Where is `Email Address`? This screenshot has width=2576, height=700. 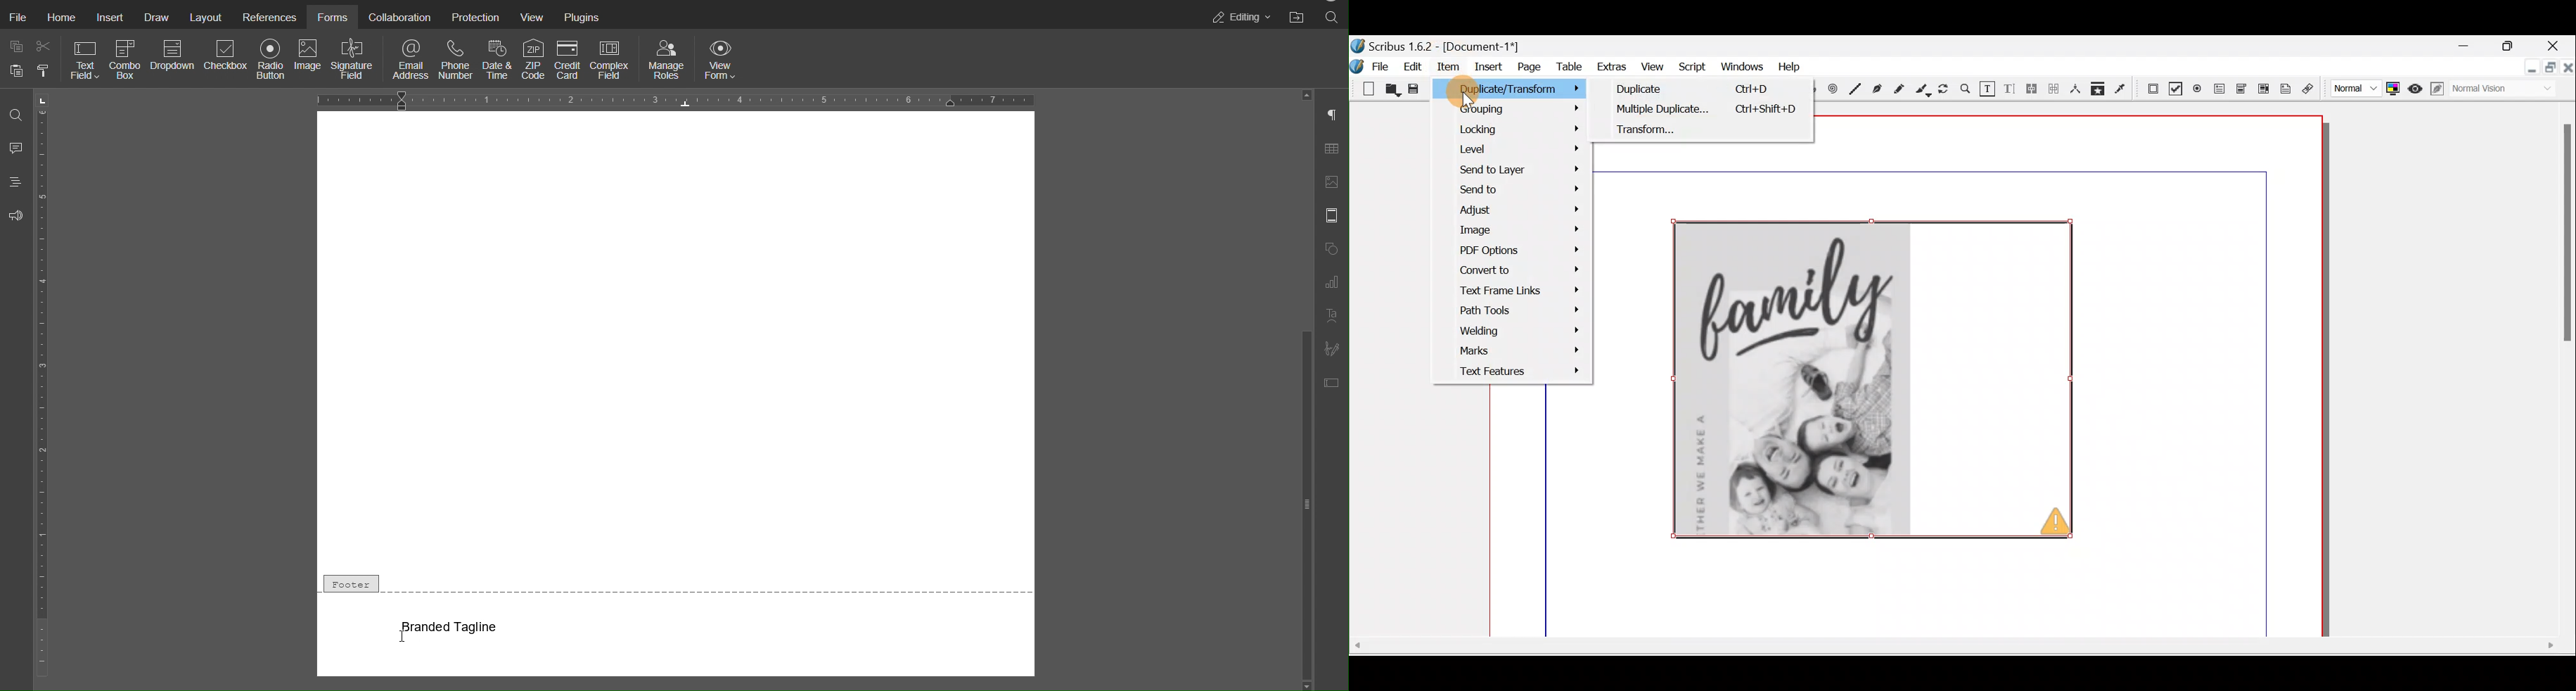
Email Address is located at coordinates (411, 58).